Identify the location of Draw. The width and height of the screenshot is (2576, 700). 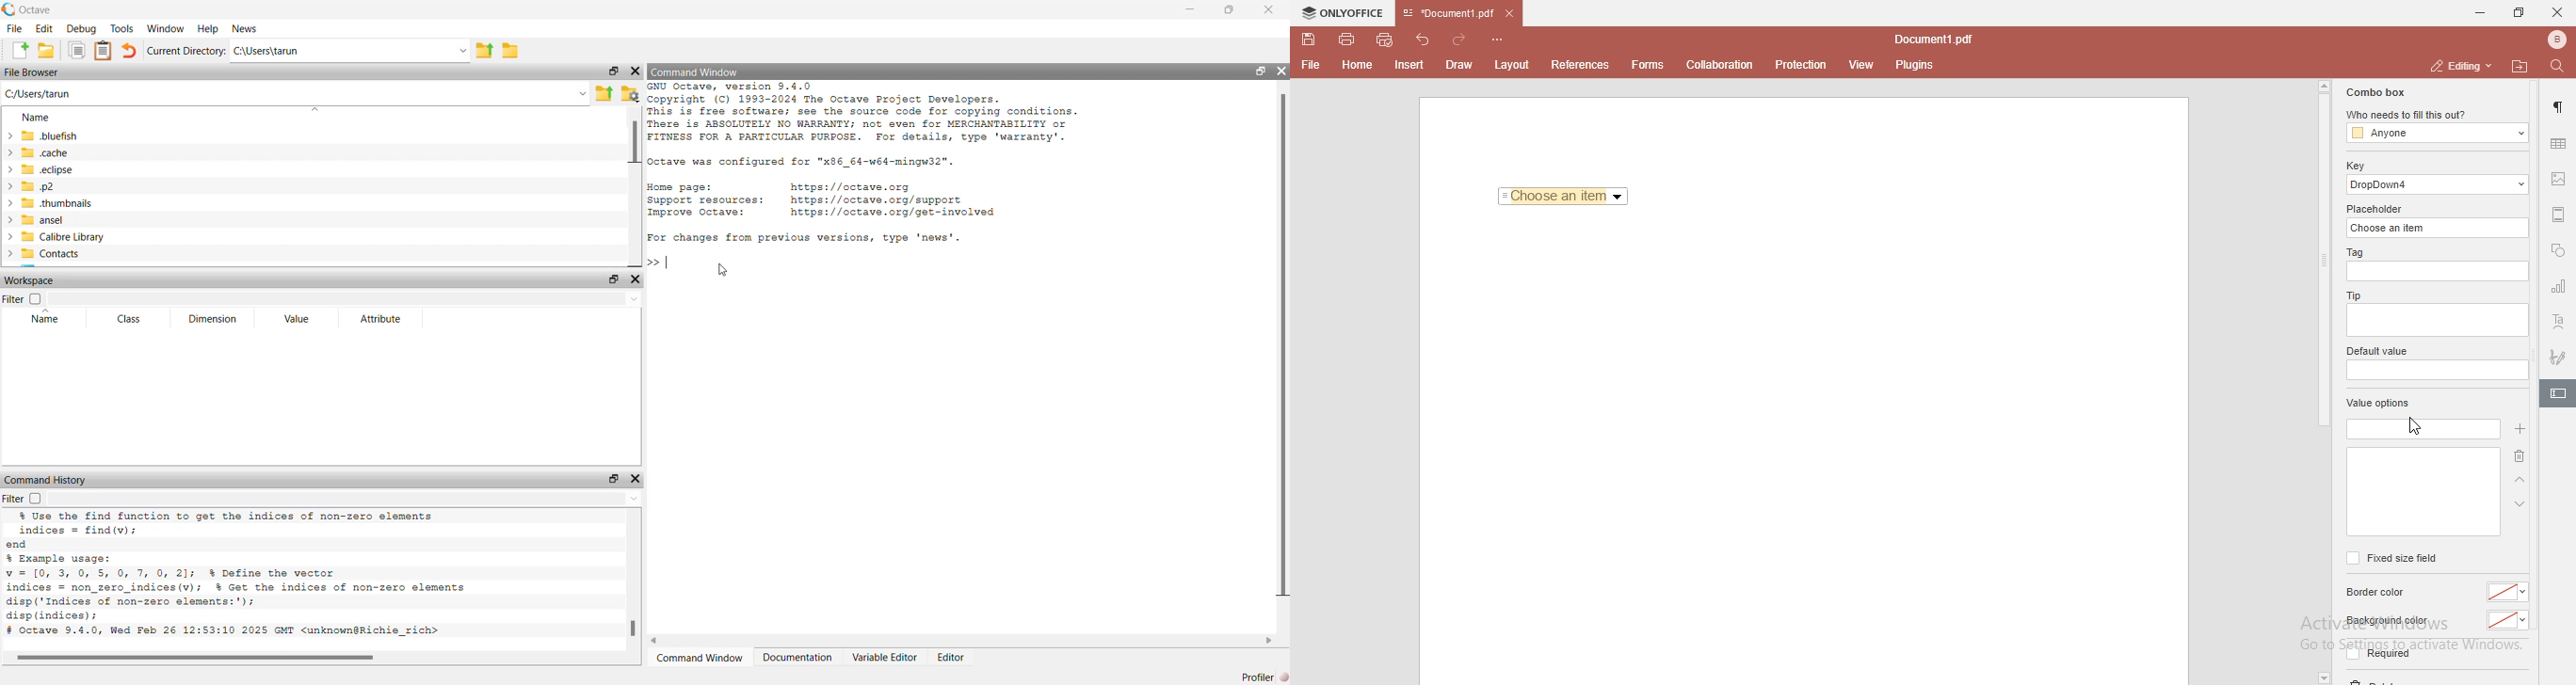
(1463, 64).